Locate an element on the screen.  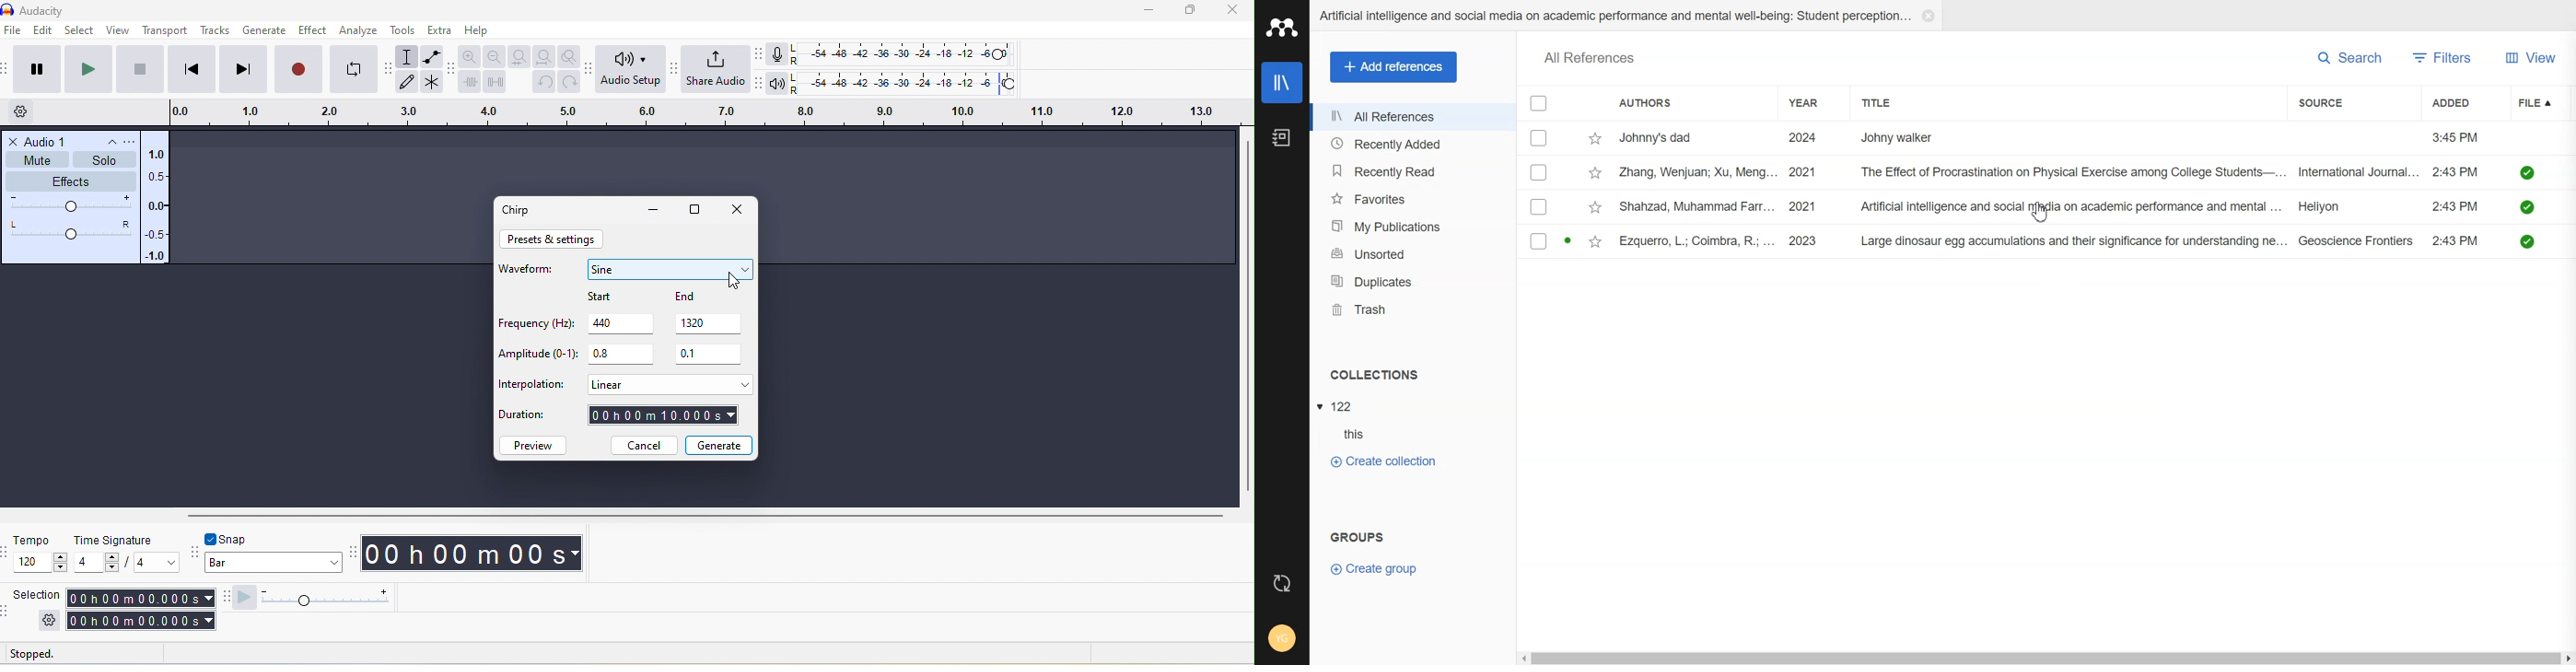
play at speed is located at coordinates (319, 598).